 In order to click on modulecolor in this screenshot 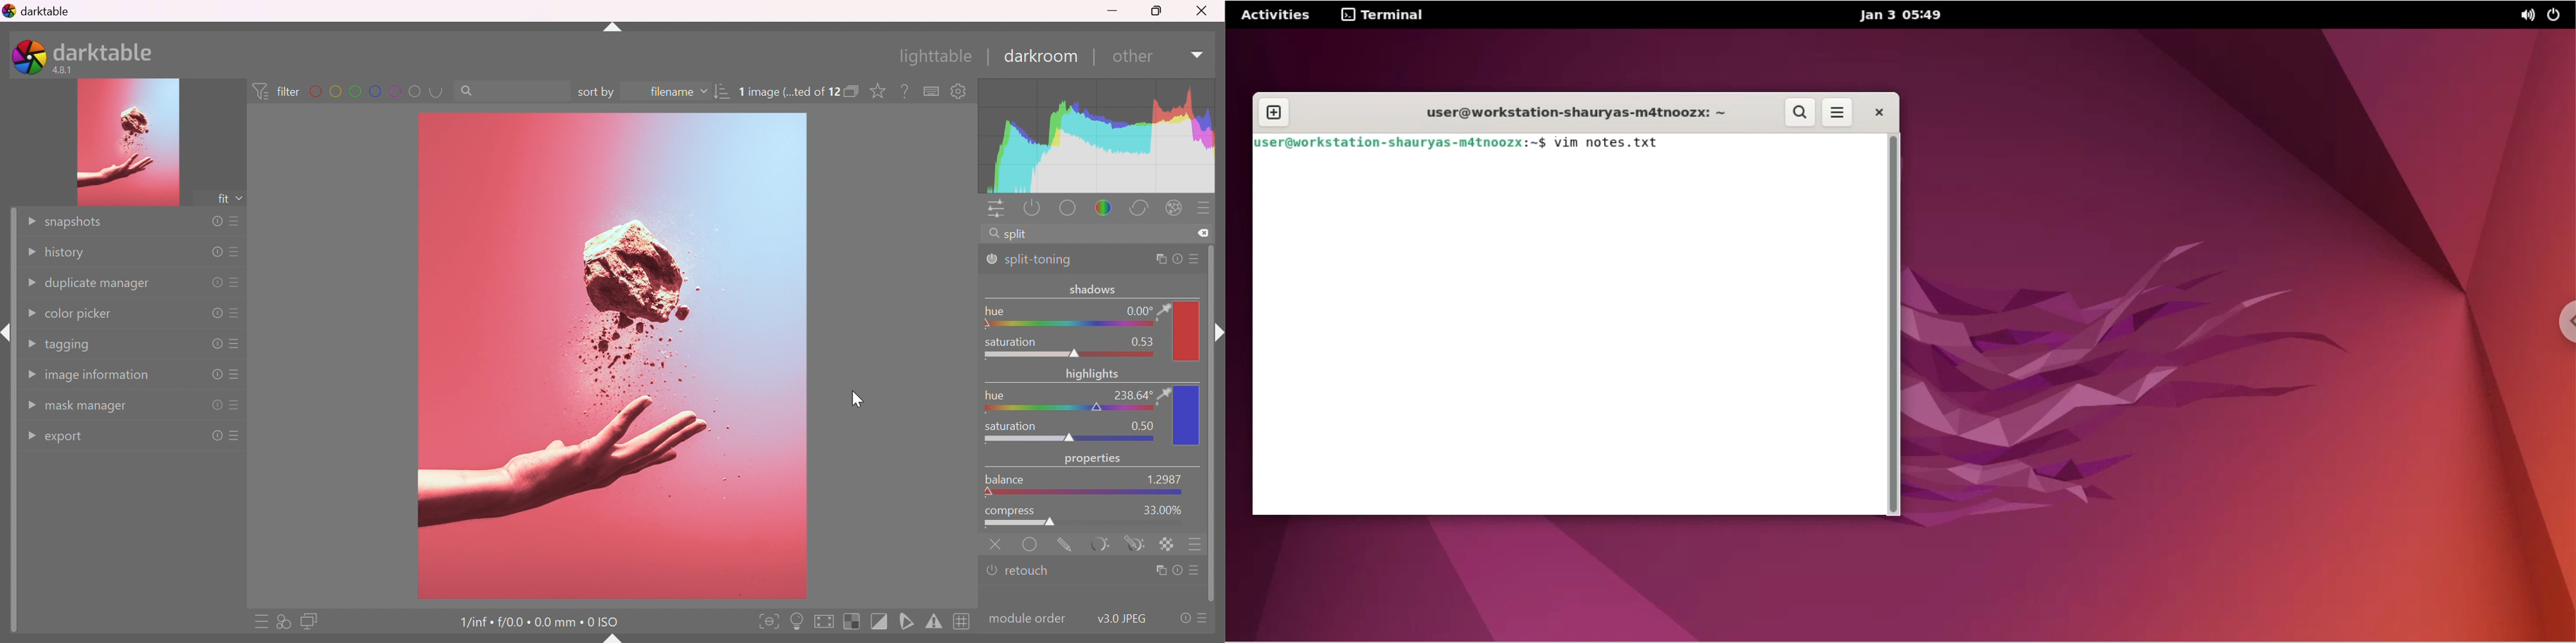, I will do `click(1029, 618)`.